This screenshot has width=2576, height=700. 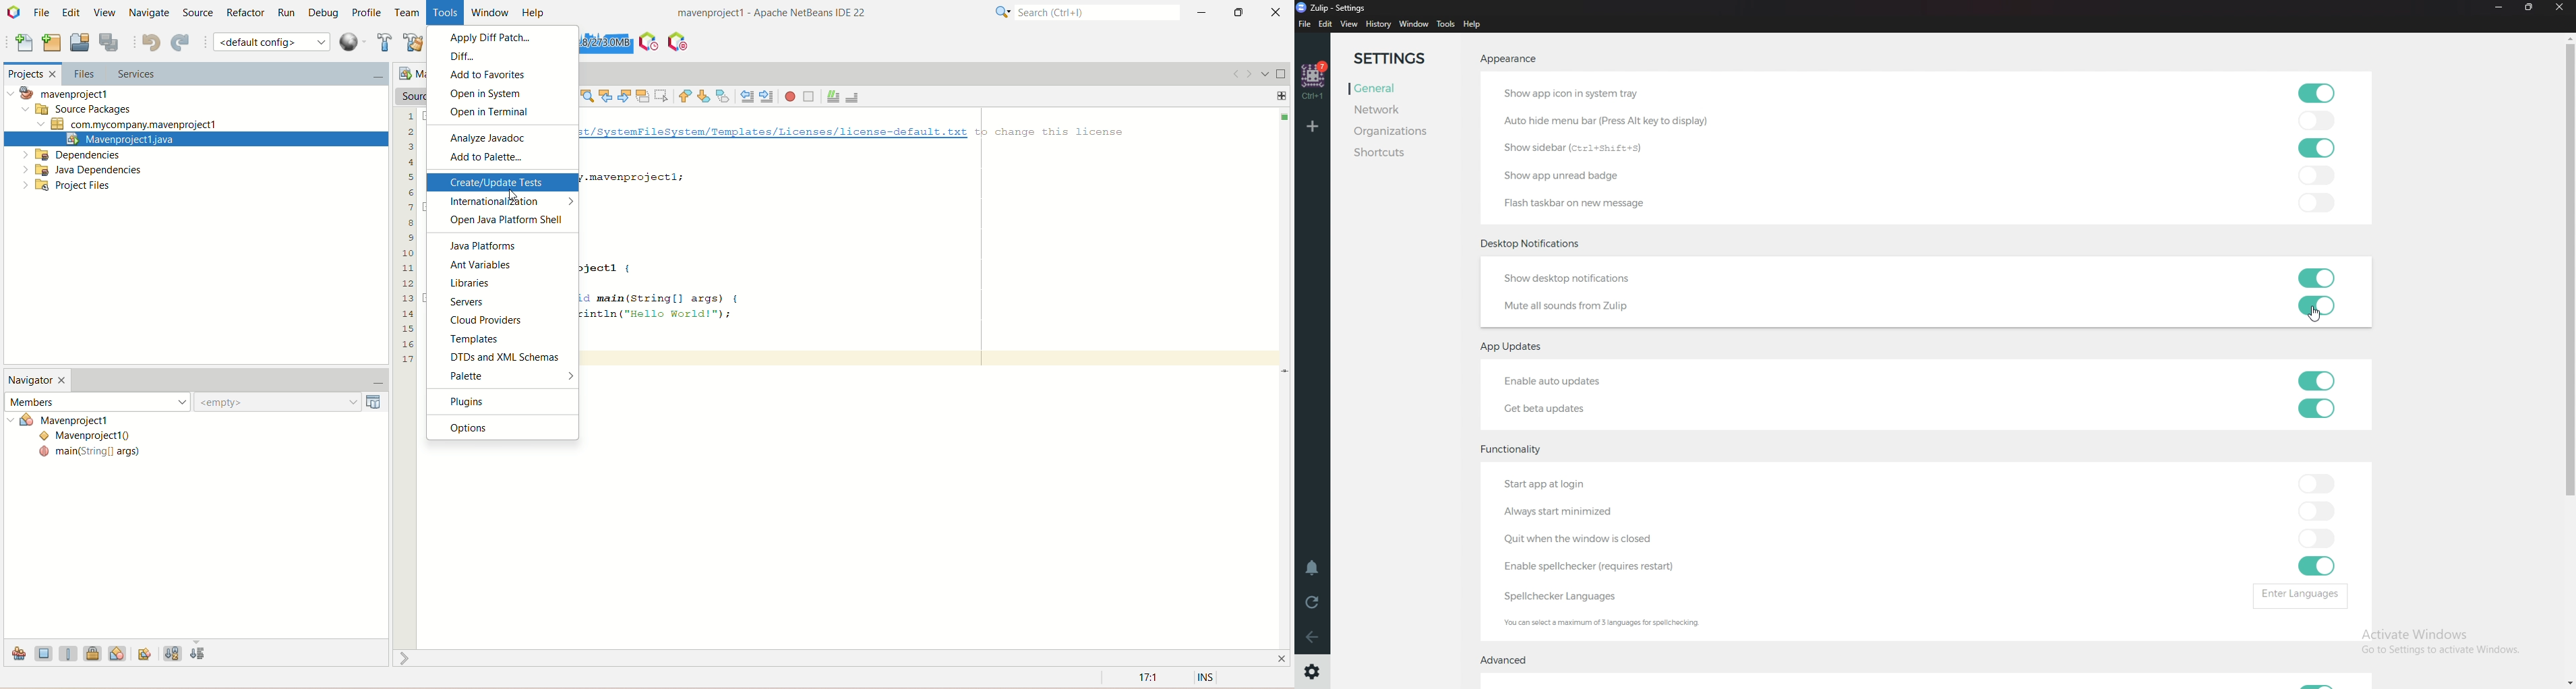 What do you see at coordinates (150, 42) in the screenshot?
I see `undo` at bounding box center [150, 42].